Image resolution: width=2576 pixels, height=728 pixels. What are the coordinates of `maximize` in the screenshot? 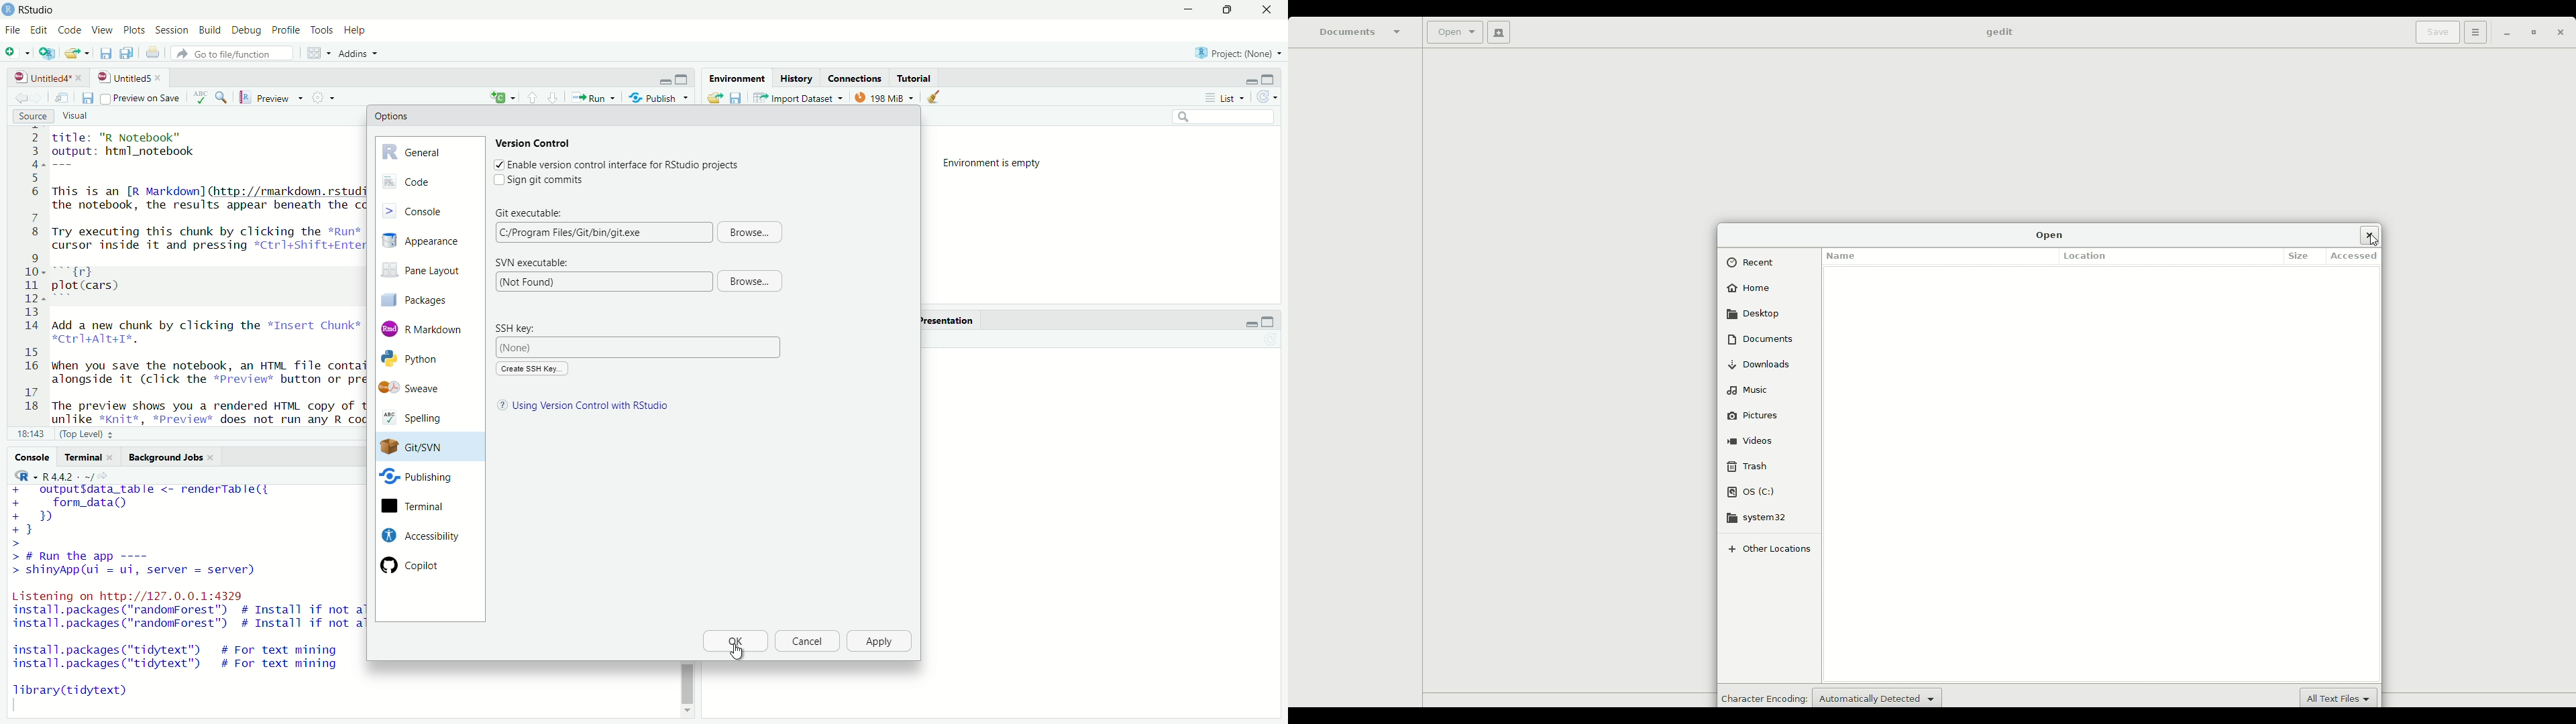 It's located at (1271, 78).